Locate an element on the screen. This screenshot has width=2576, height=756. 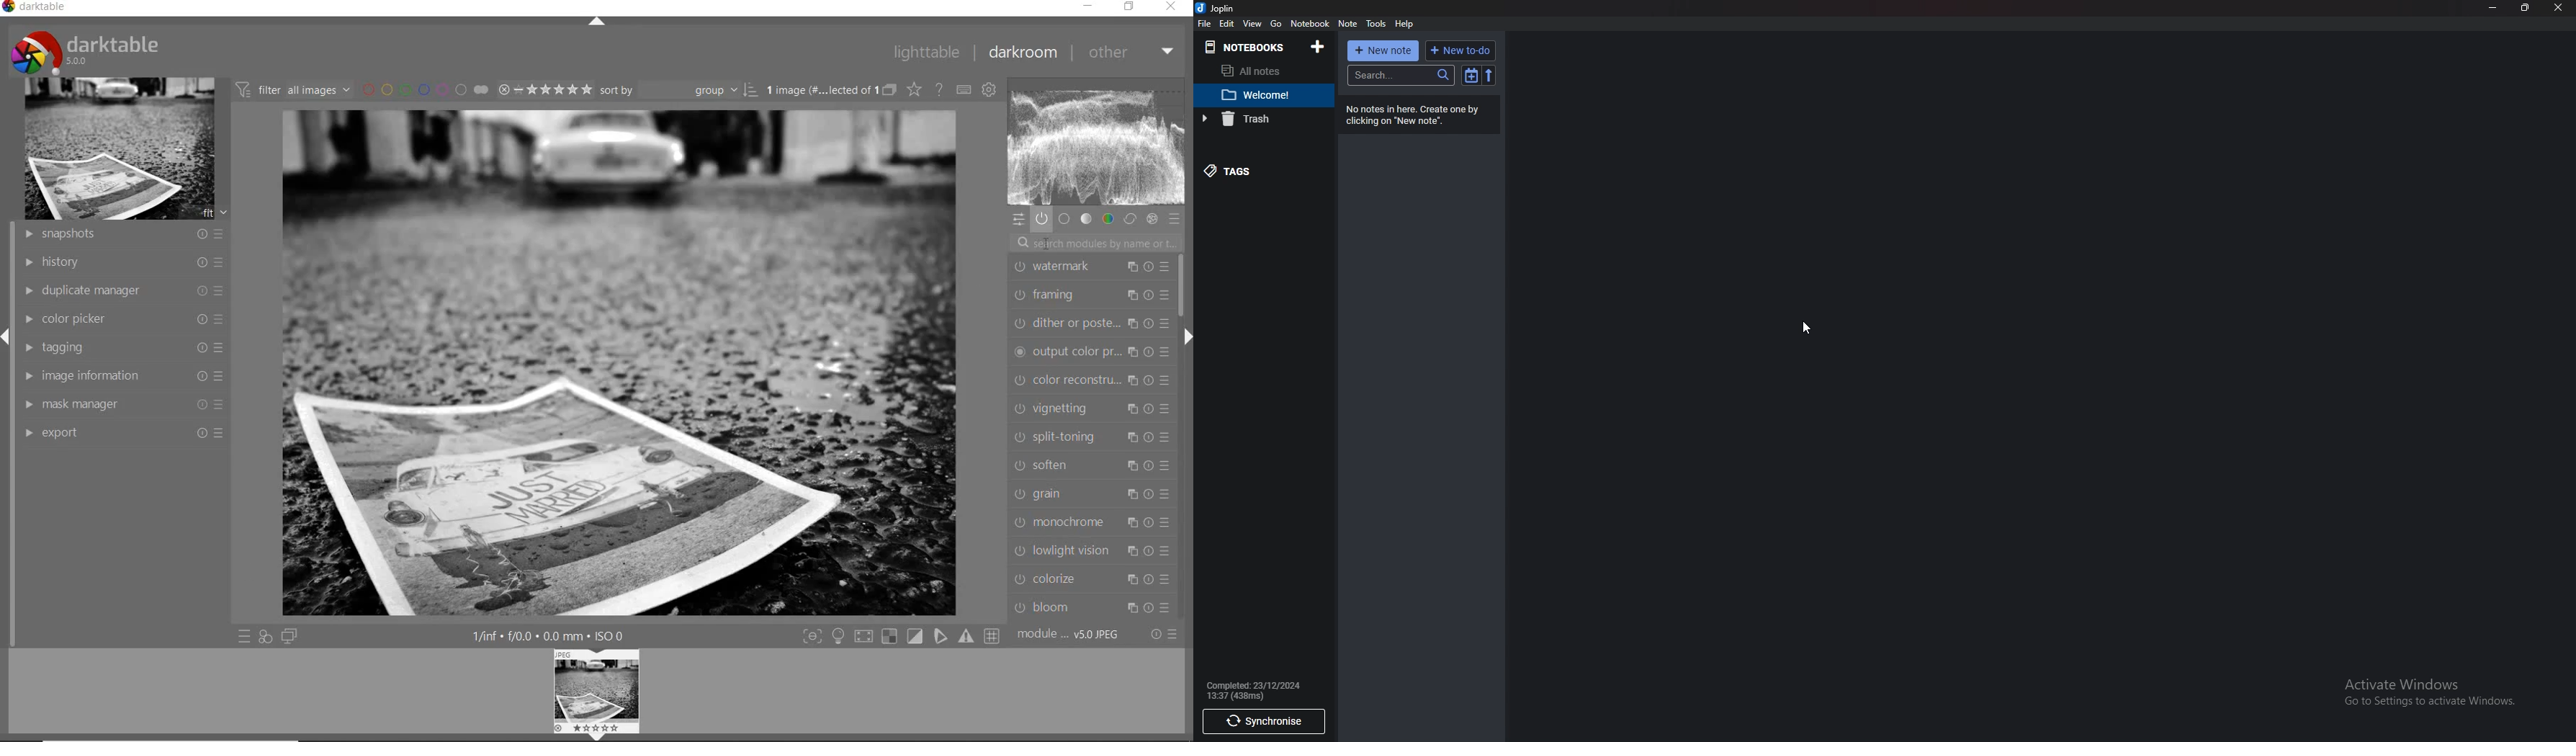
selected image is located at coordinates (620, 362).